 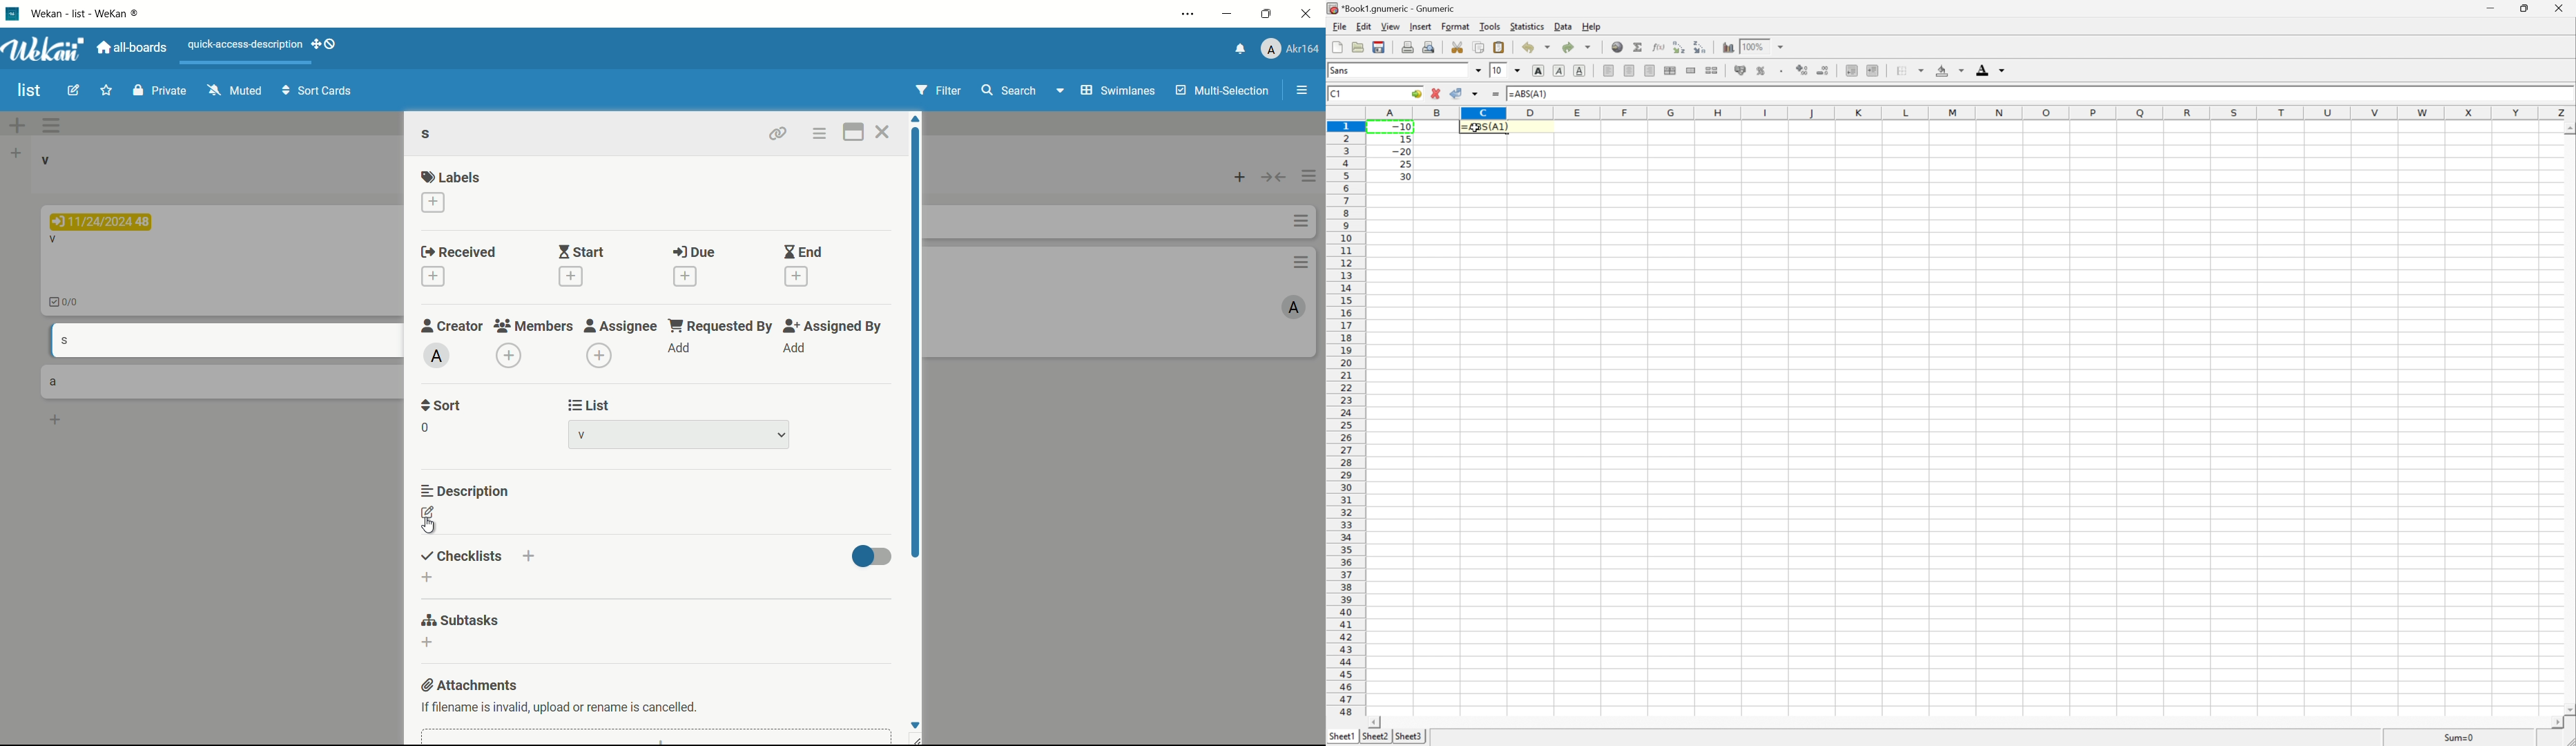 I want to click on Background, so click(x=1943, y=71).